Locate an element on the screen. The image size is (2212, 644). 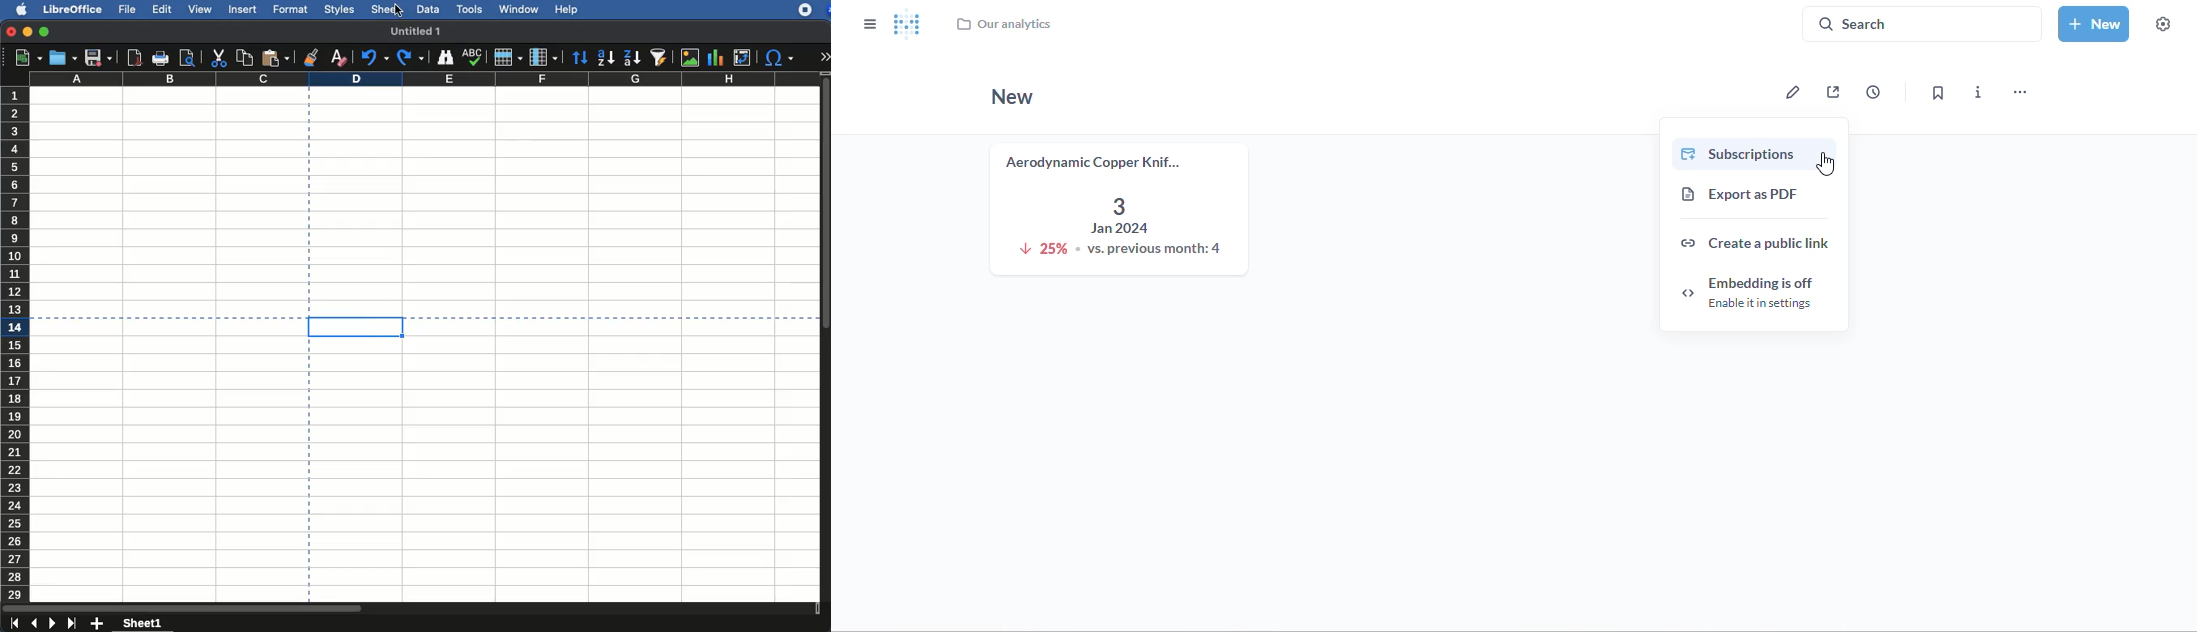
new is located at coordinates (23, 59).